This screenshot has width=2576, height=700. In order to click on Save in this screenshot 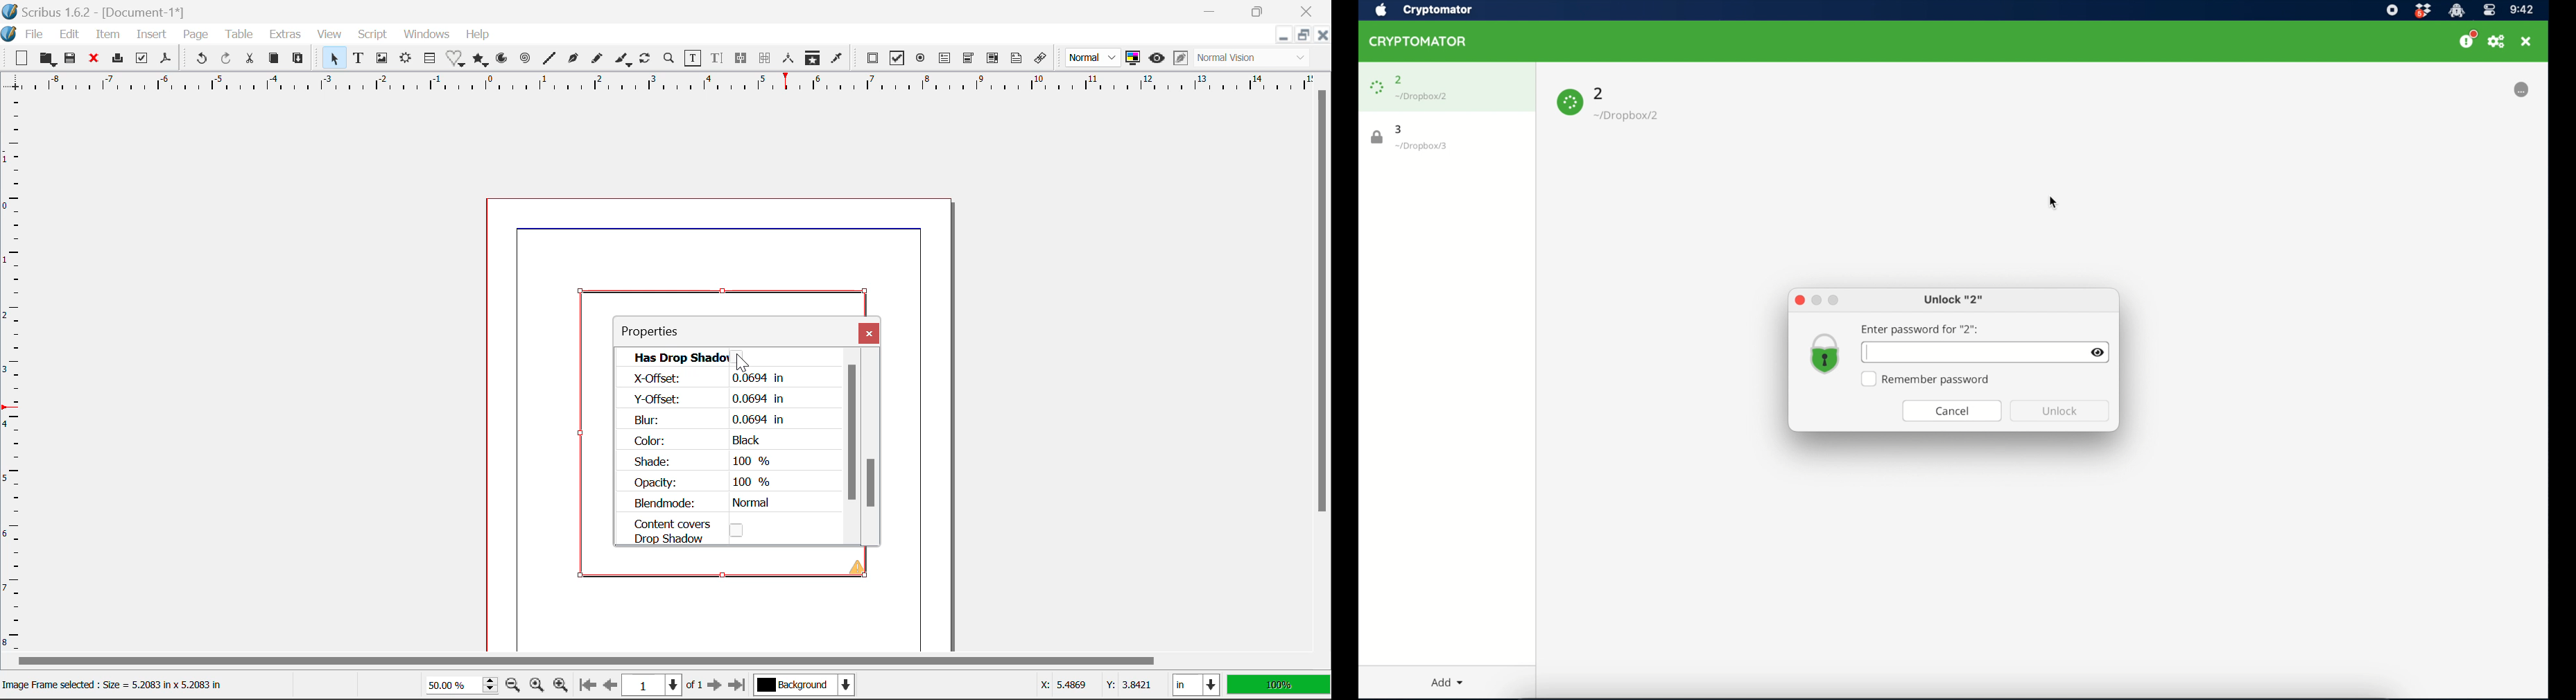, I will do `click(71, 60)`.